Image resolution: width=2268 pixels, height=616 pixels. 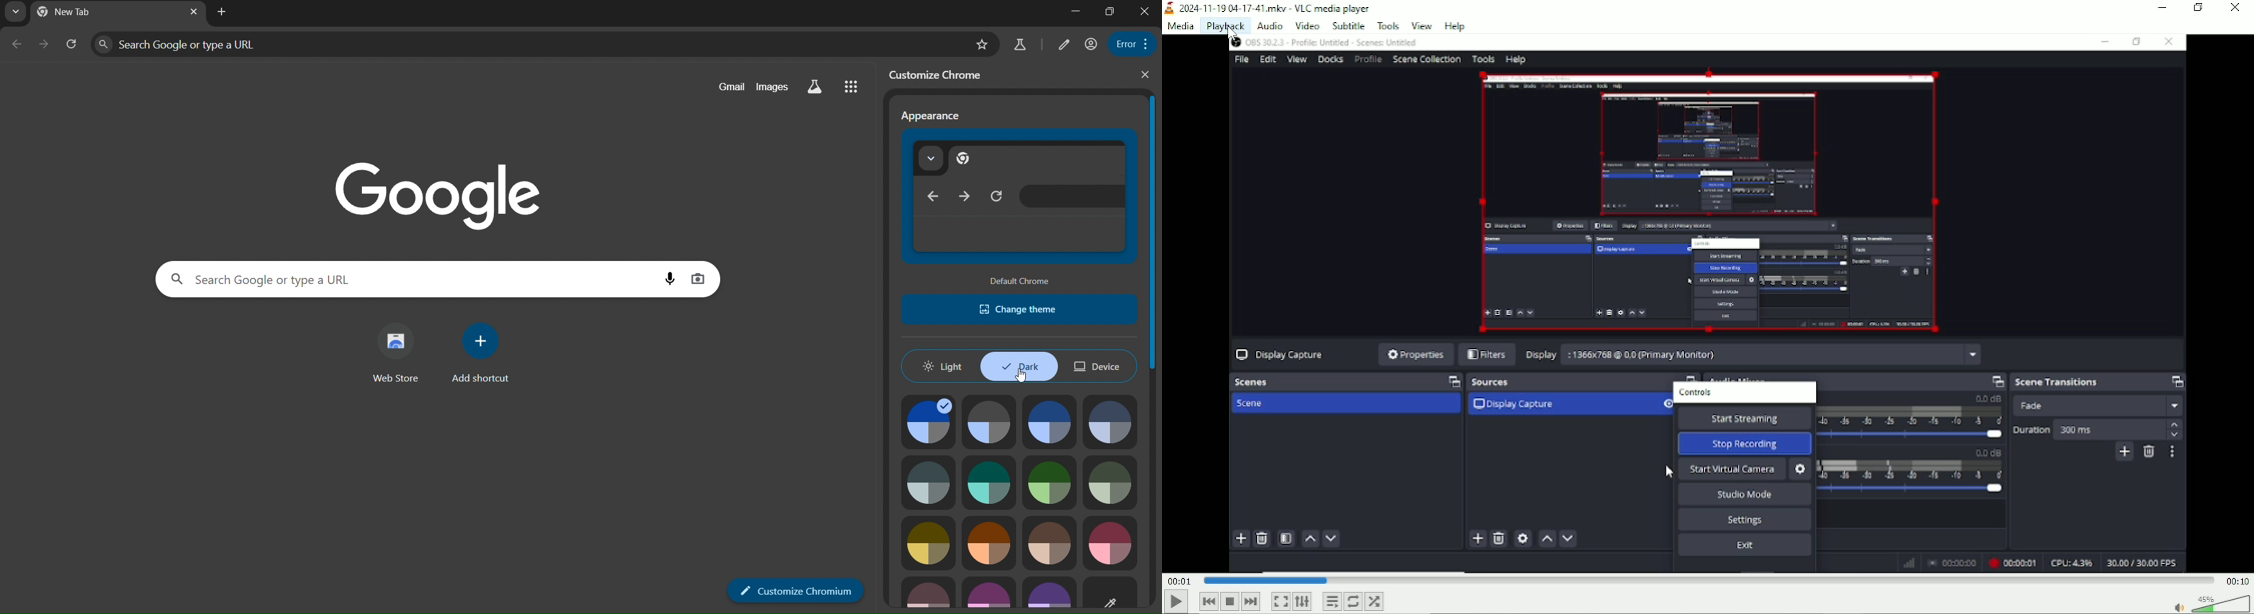 What do you see at coordinates (1706, 581) in the screenshot?
I see `Play duration` at bounding box center [1706, 581].